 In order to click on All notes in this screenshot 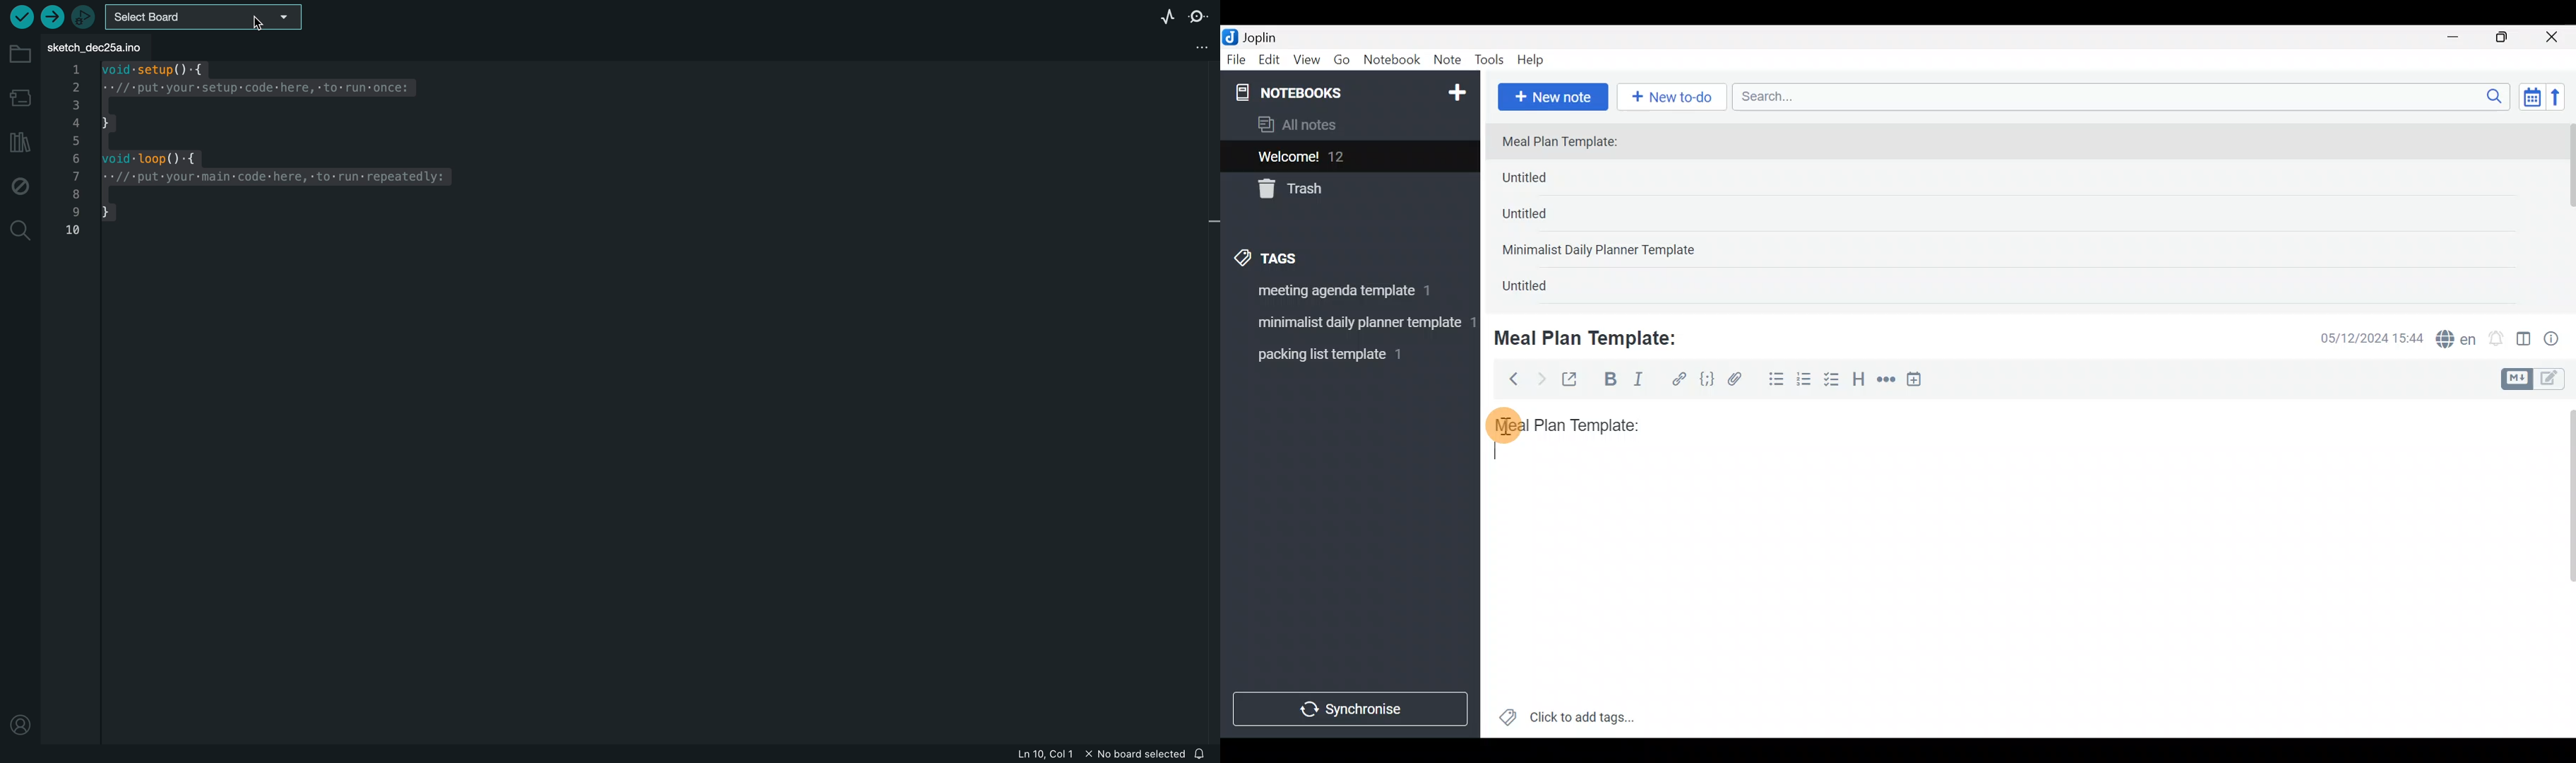, I will do `click(1347, 126)`.